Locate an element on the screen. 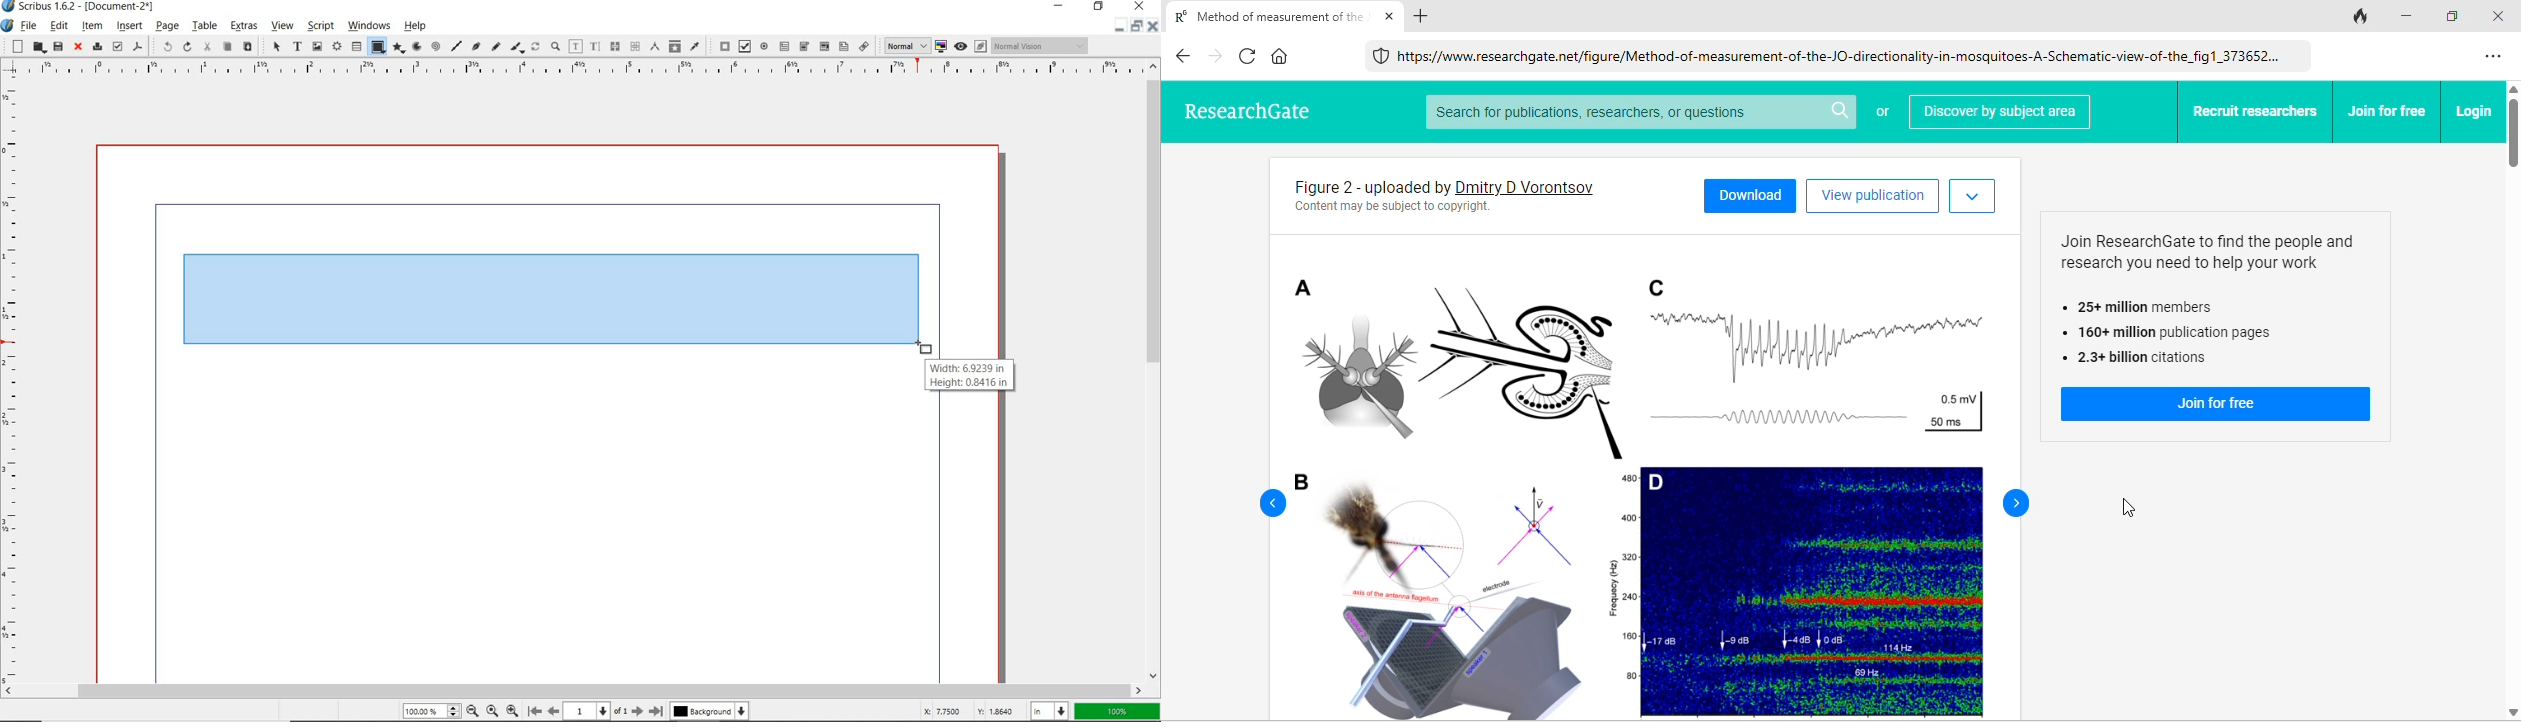  forward is located at coordinates (1211, 58).